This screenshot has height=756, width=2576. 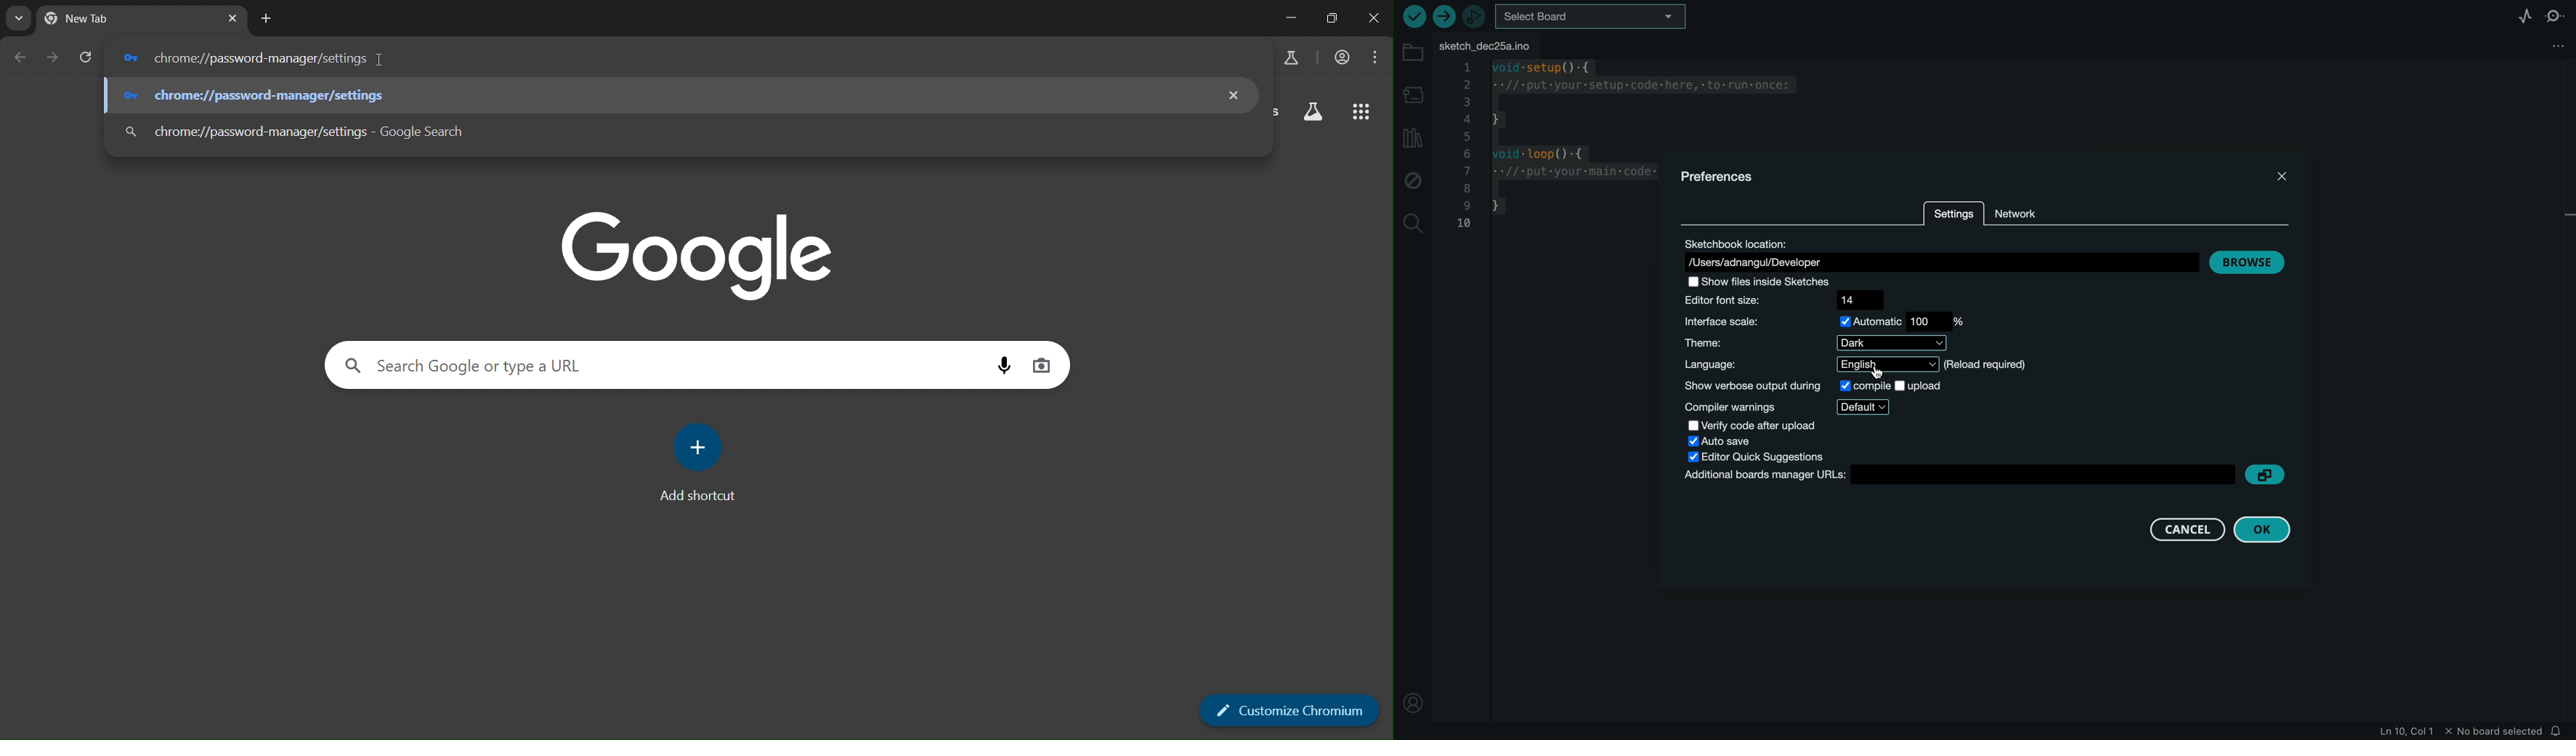 What do you see at coordinates (380, 65) in the screenshot?
I see `cursor` at bounding box center [380, 65].